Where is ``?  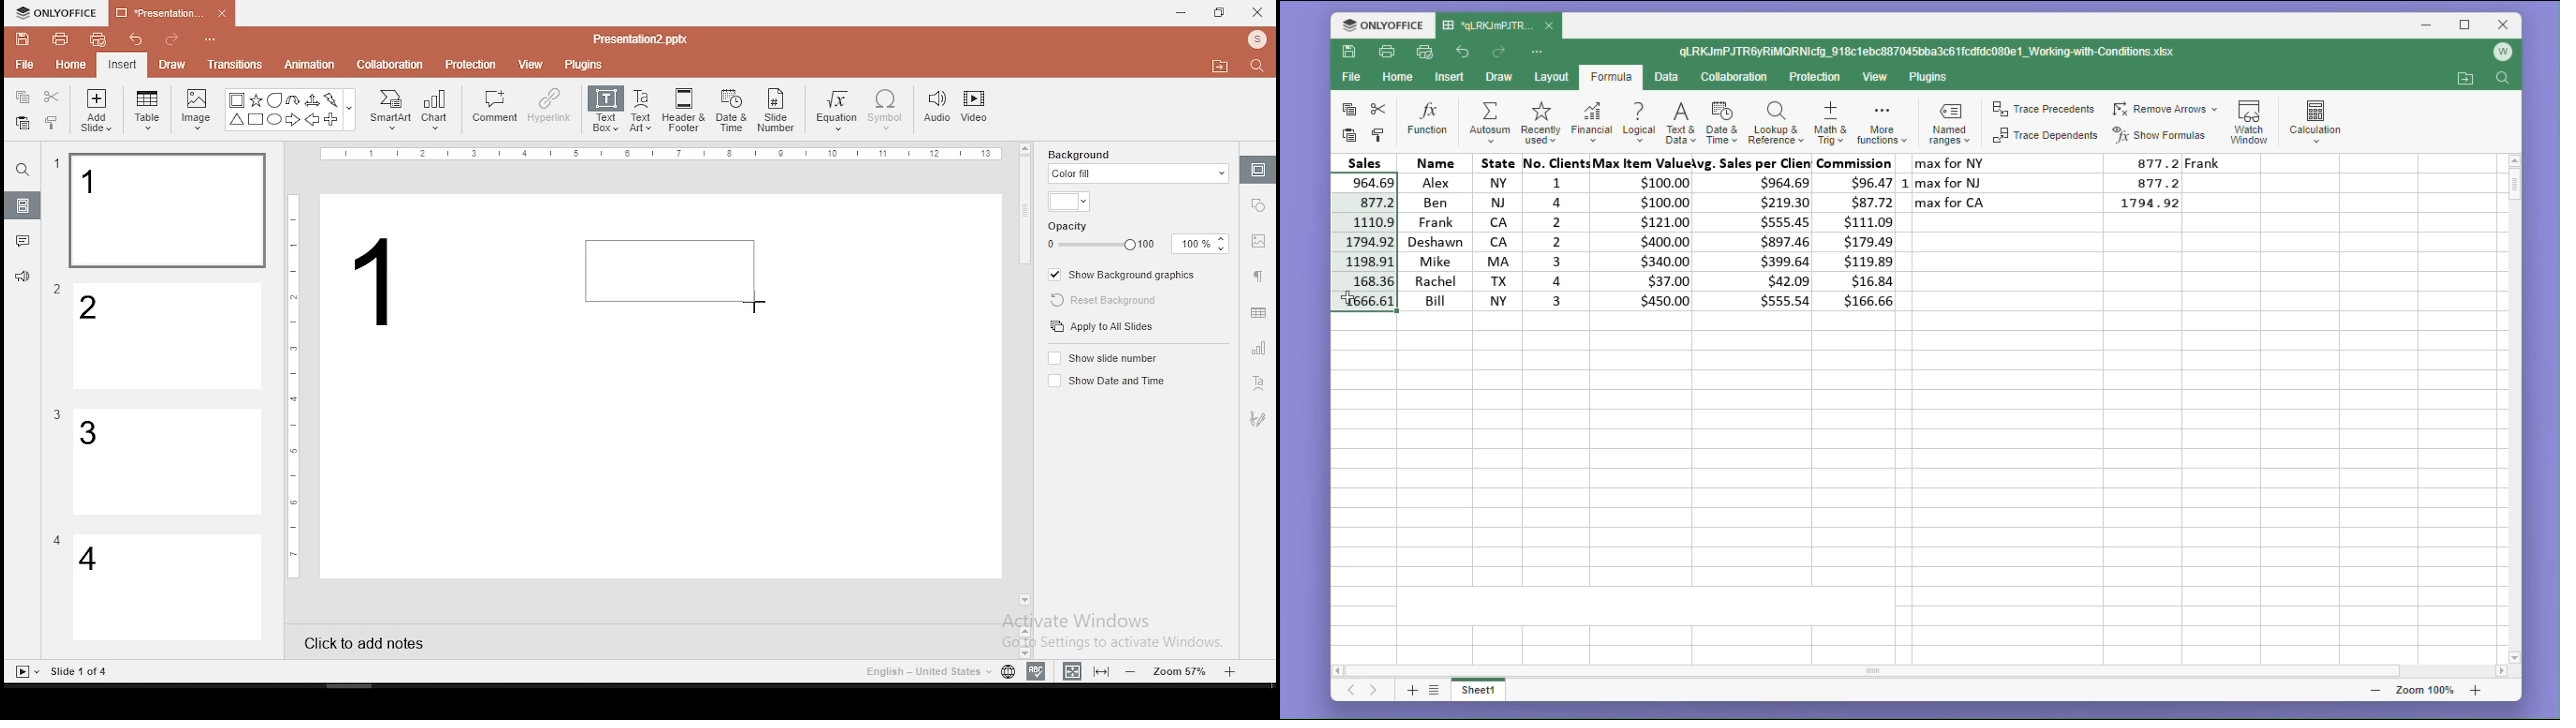
 is located at coordinates (294, 384).